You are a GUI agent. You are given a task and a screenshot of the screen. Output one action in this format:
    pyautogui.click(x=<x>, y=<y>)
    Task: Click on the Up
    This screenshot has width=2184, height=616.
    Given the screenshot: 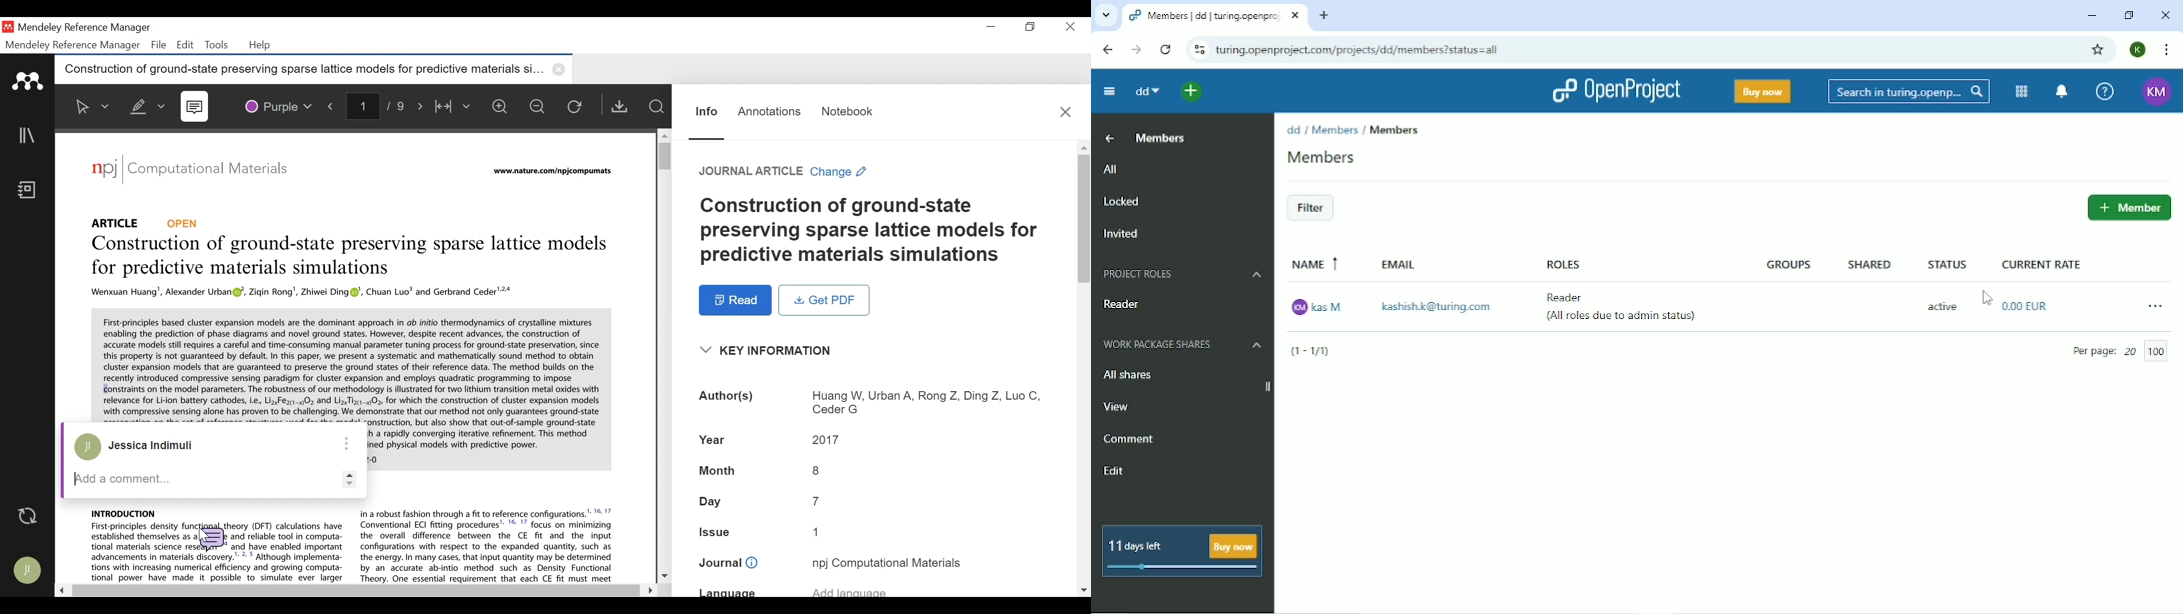 What is the action you would take?
    pyautogui.click(x=1110, y=139)
    